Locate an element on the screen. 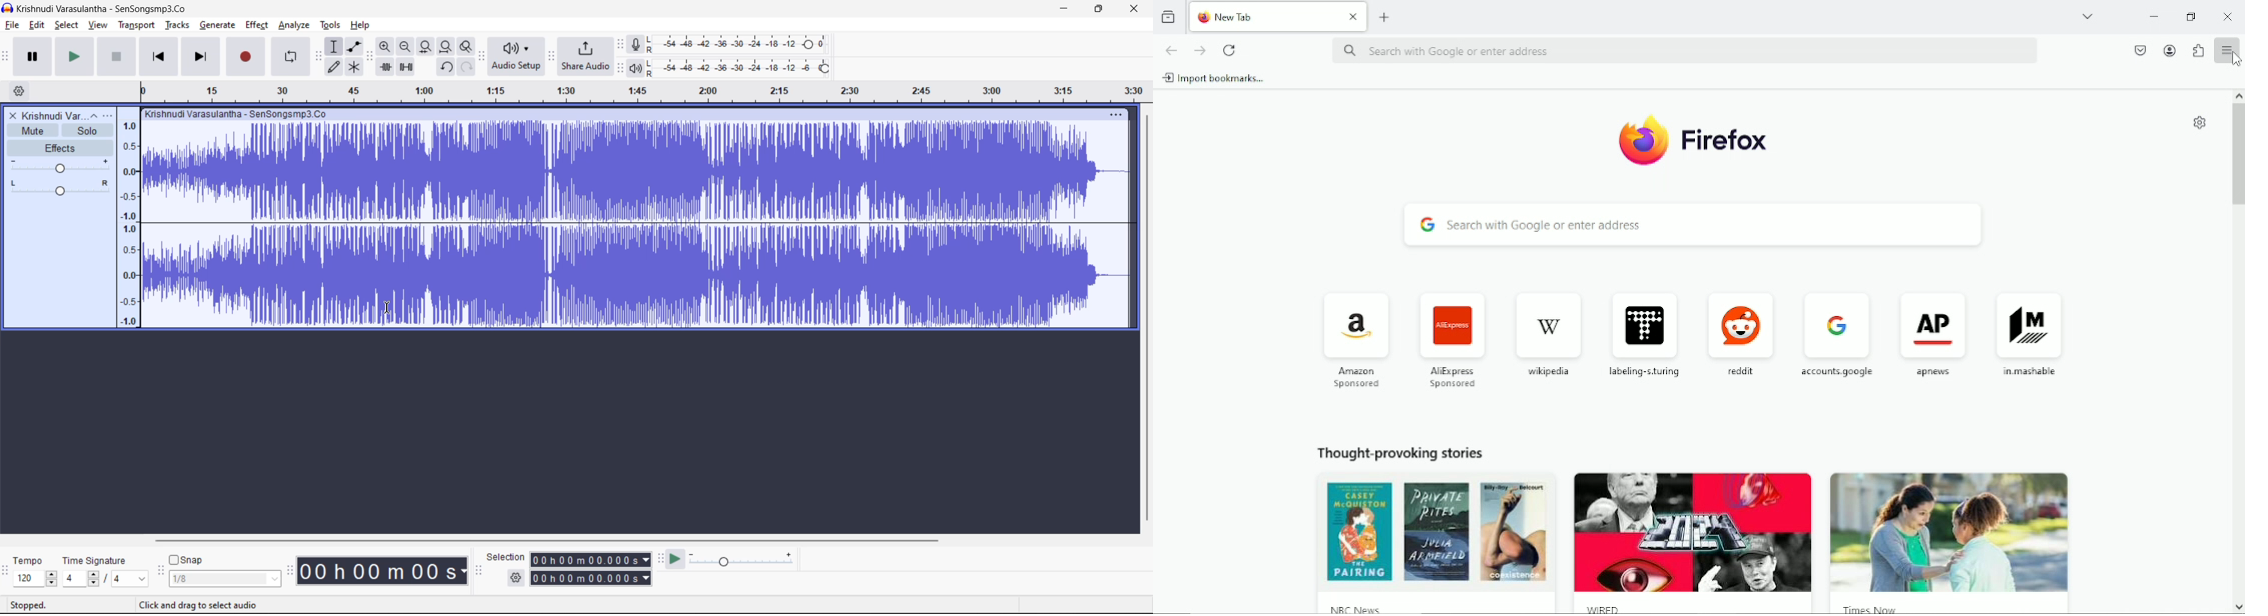 The image size is (2268, 616). beats per measure is located at coordinates (105, 577).